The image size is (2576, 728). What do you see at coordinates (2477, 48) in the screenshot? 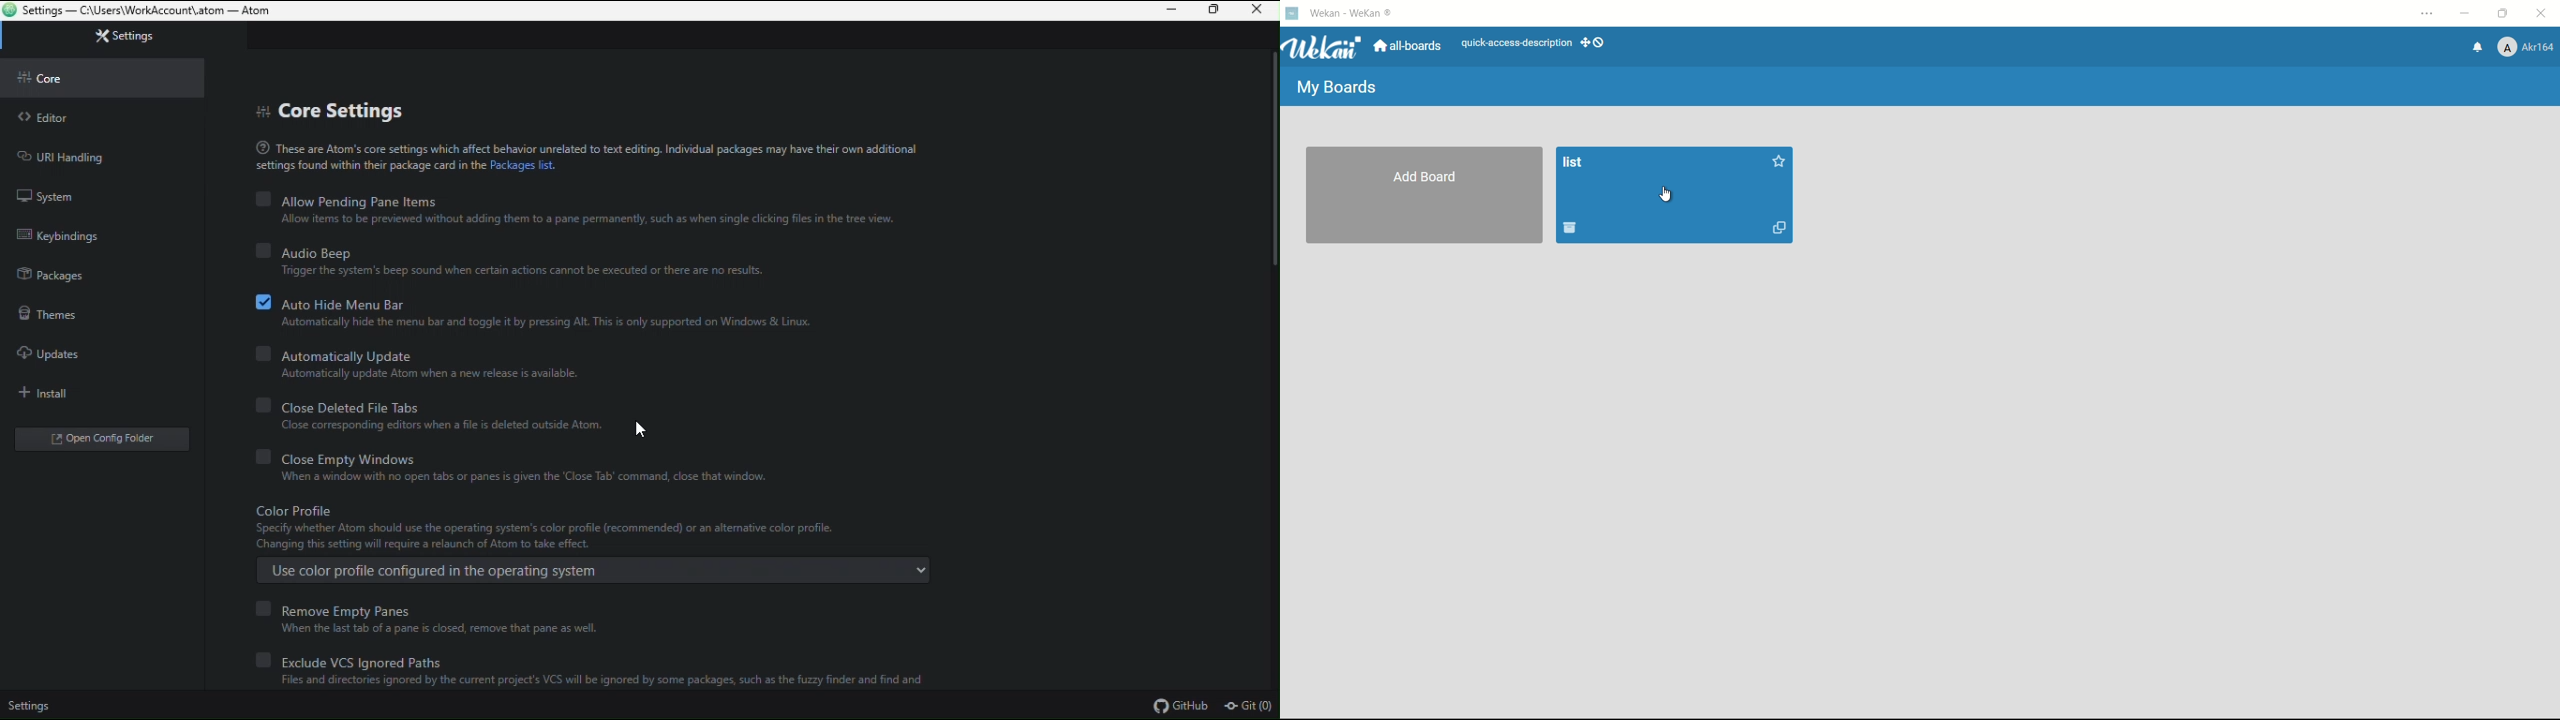
I see `notifications` at bounding box center [2477, 48].